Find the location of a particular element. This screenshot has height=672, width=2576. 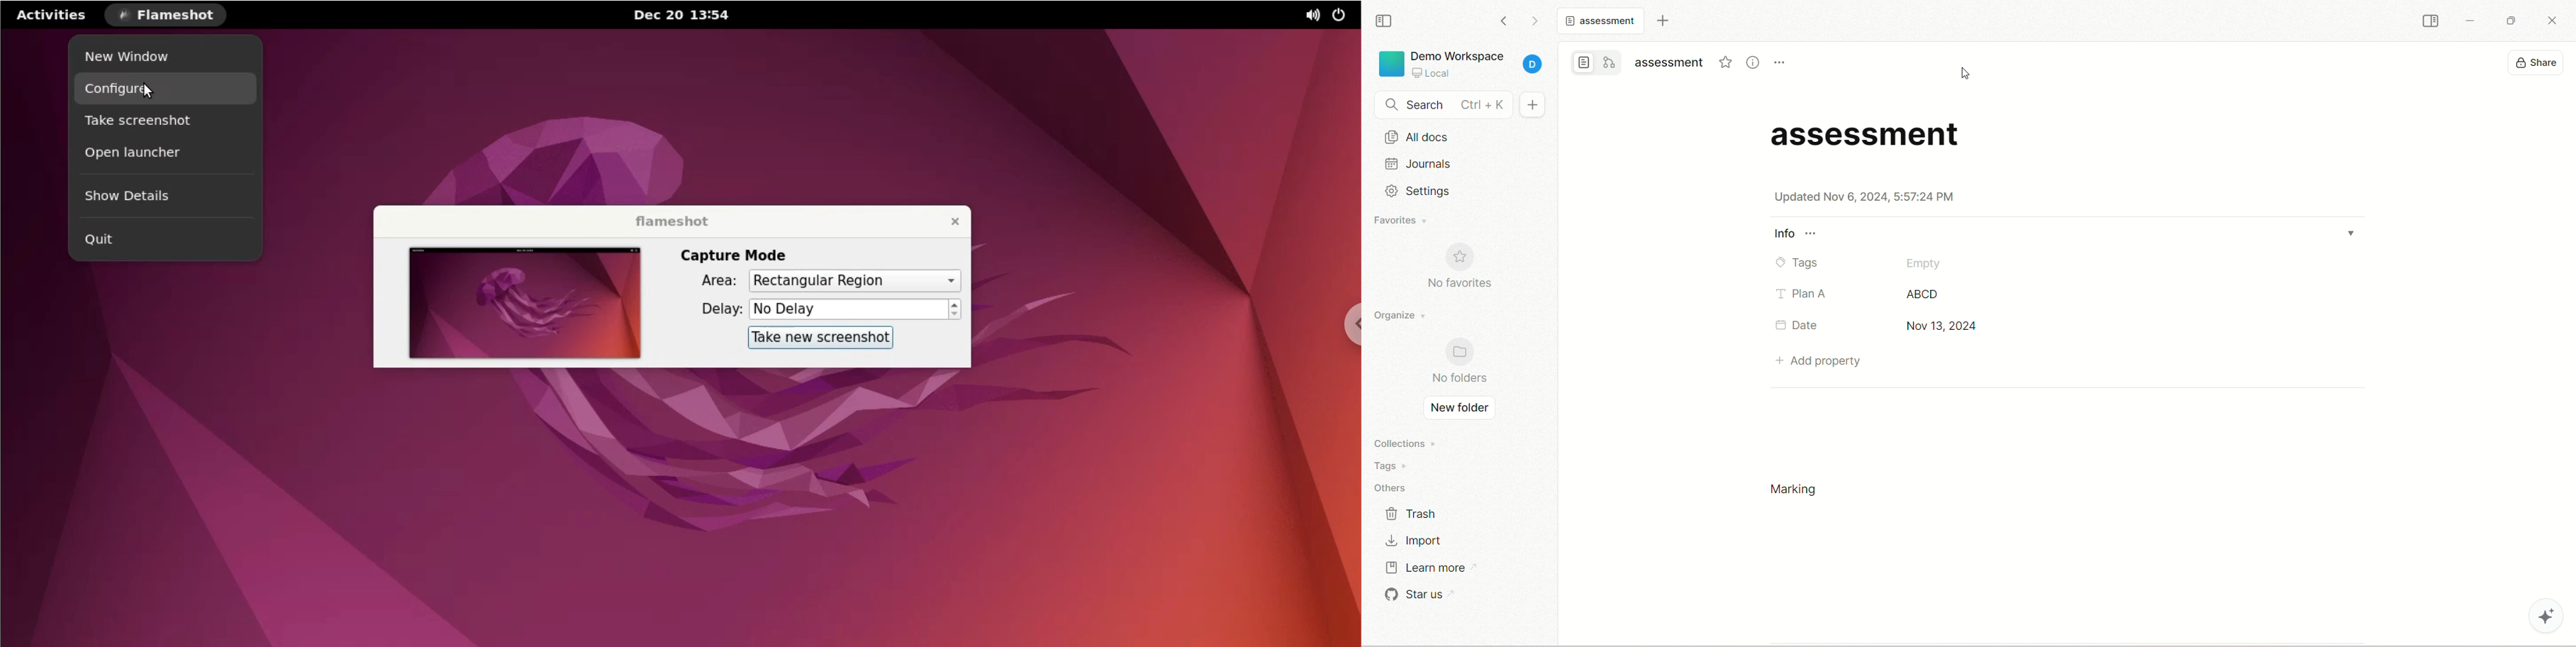

more options is located at coordinates (1780, 62).